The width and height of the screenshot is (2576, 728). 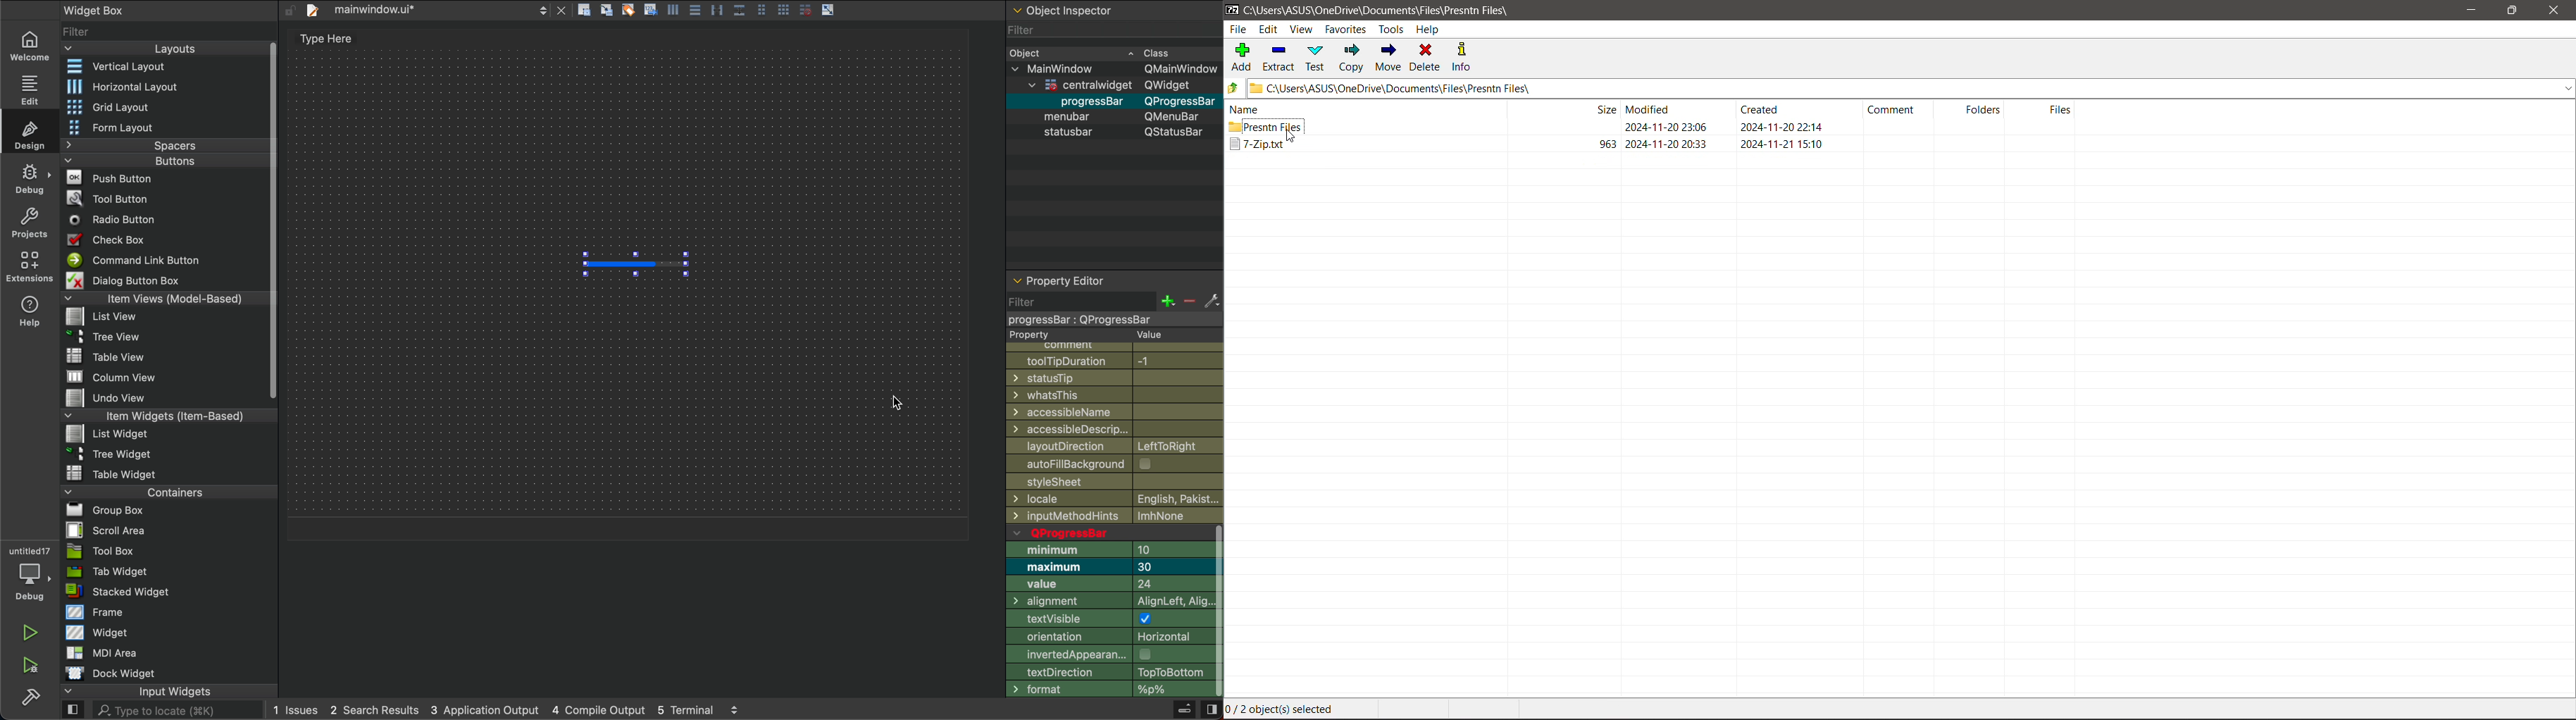 What do you see at coordinates (31, 311) in the screenshot?
I see `help` at bounding box center [31, 311].